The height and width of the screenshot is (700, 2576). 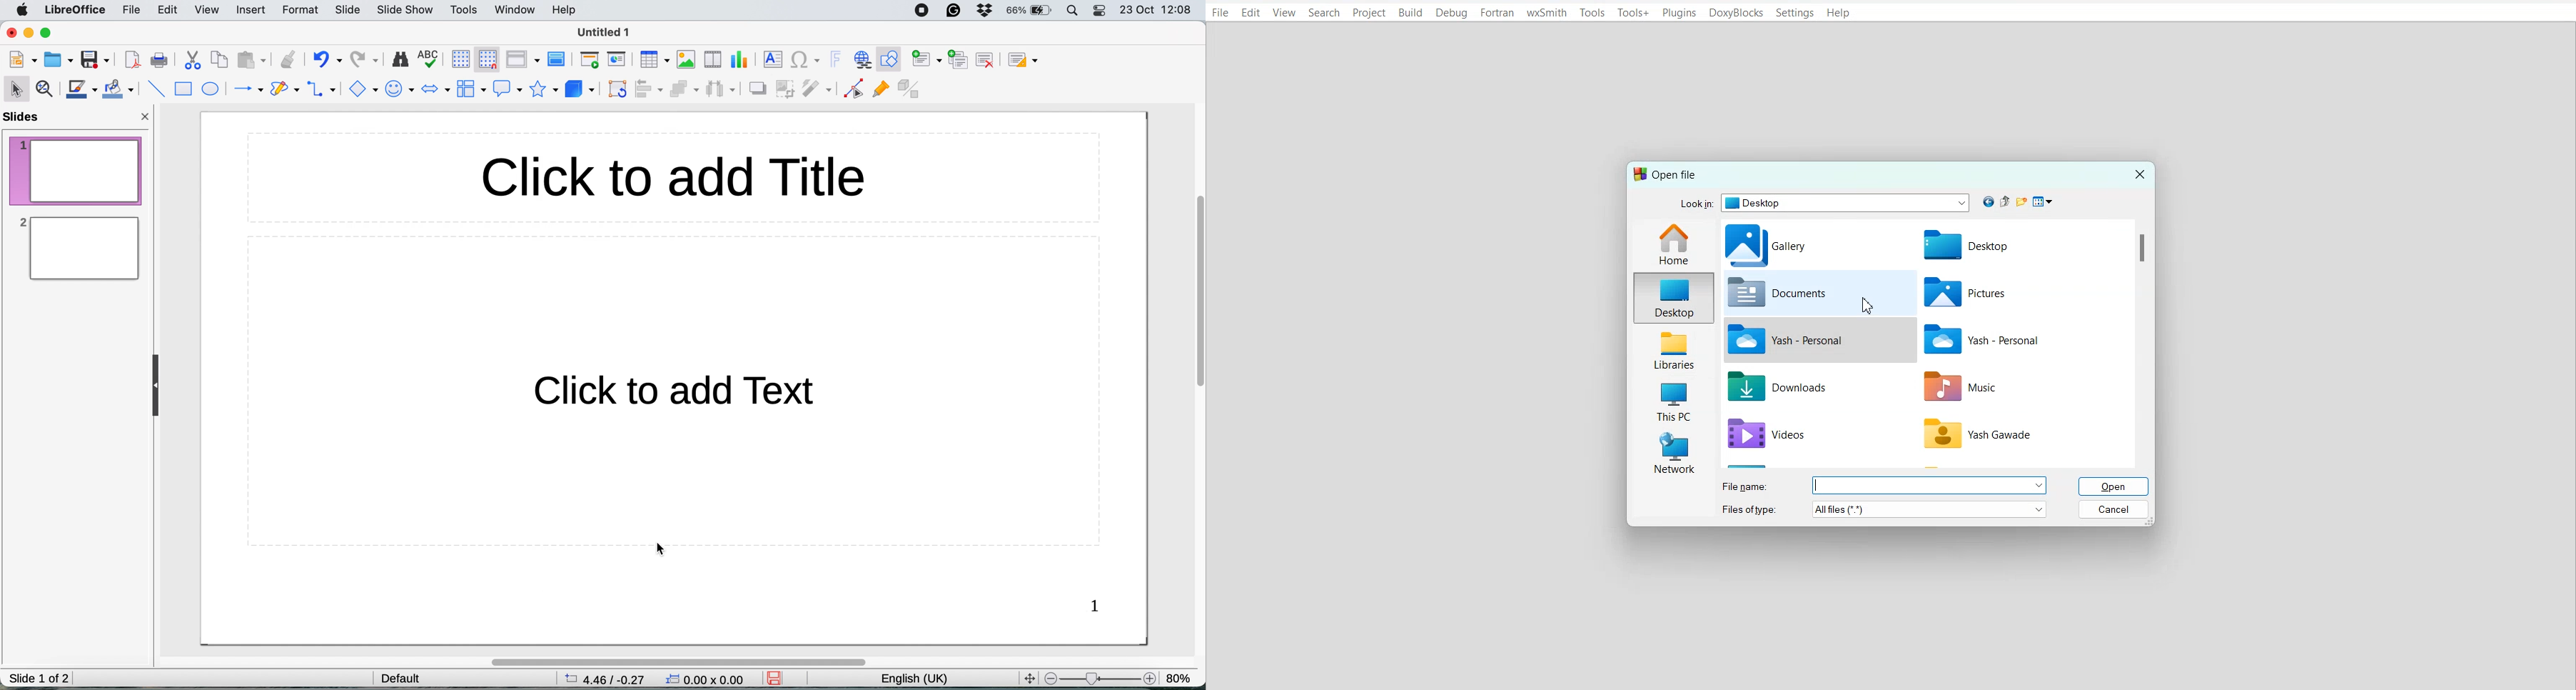 What do you see at coordinates (1027, 677) in the screenshot?
I see `fit to screen` at bounding box center [1027, 677].